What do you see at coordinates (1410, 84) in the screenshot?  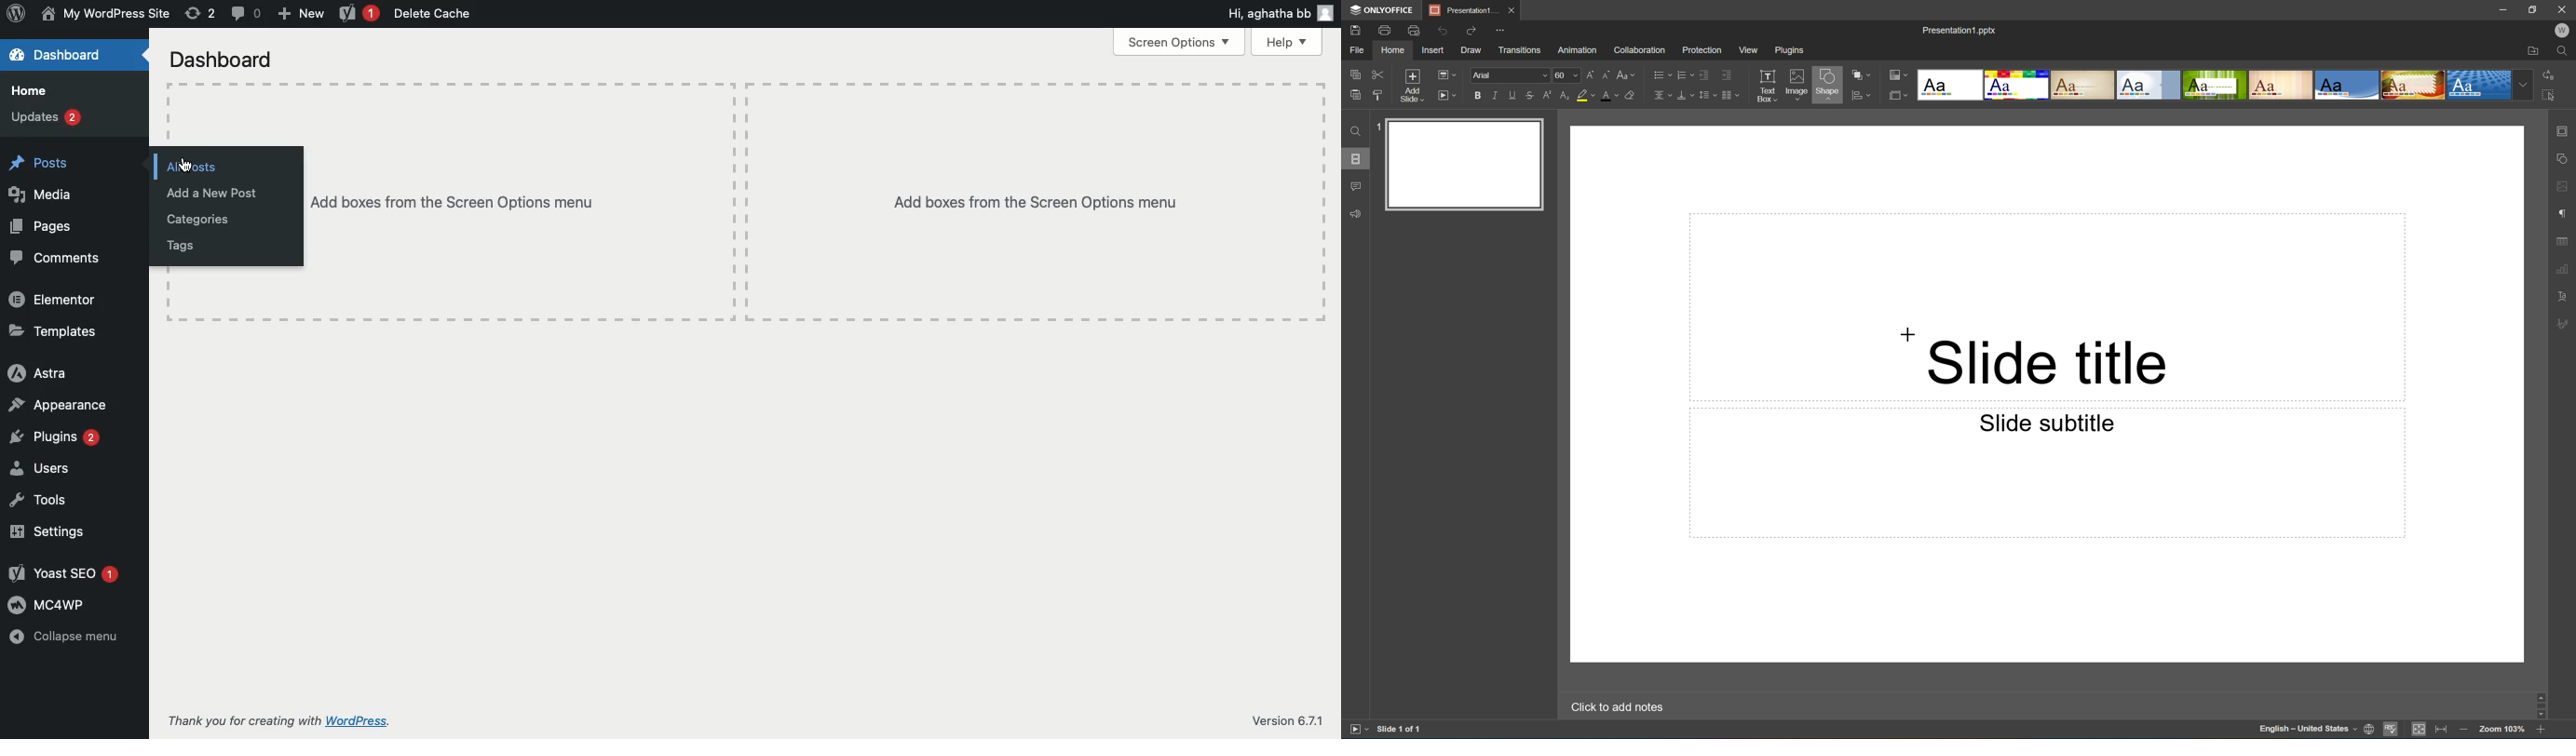 I see `Add slide` at bounding box center [1410, 84].